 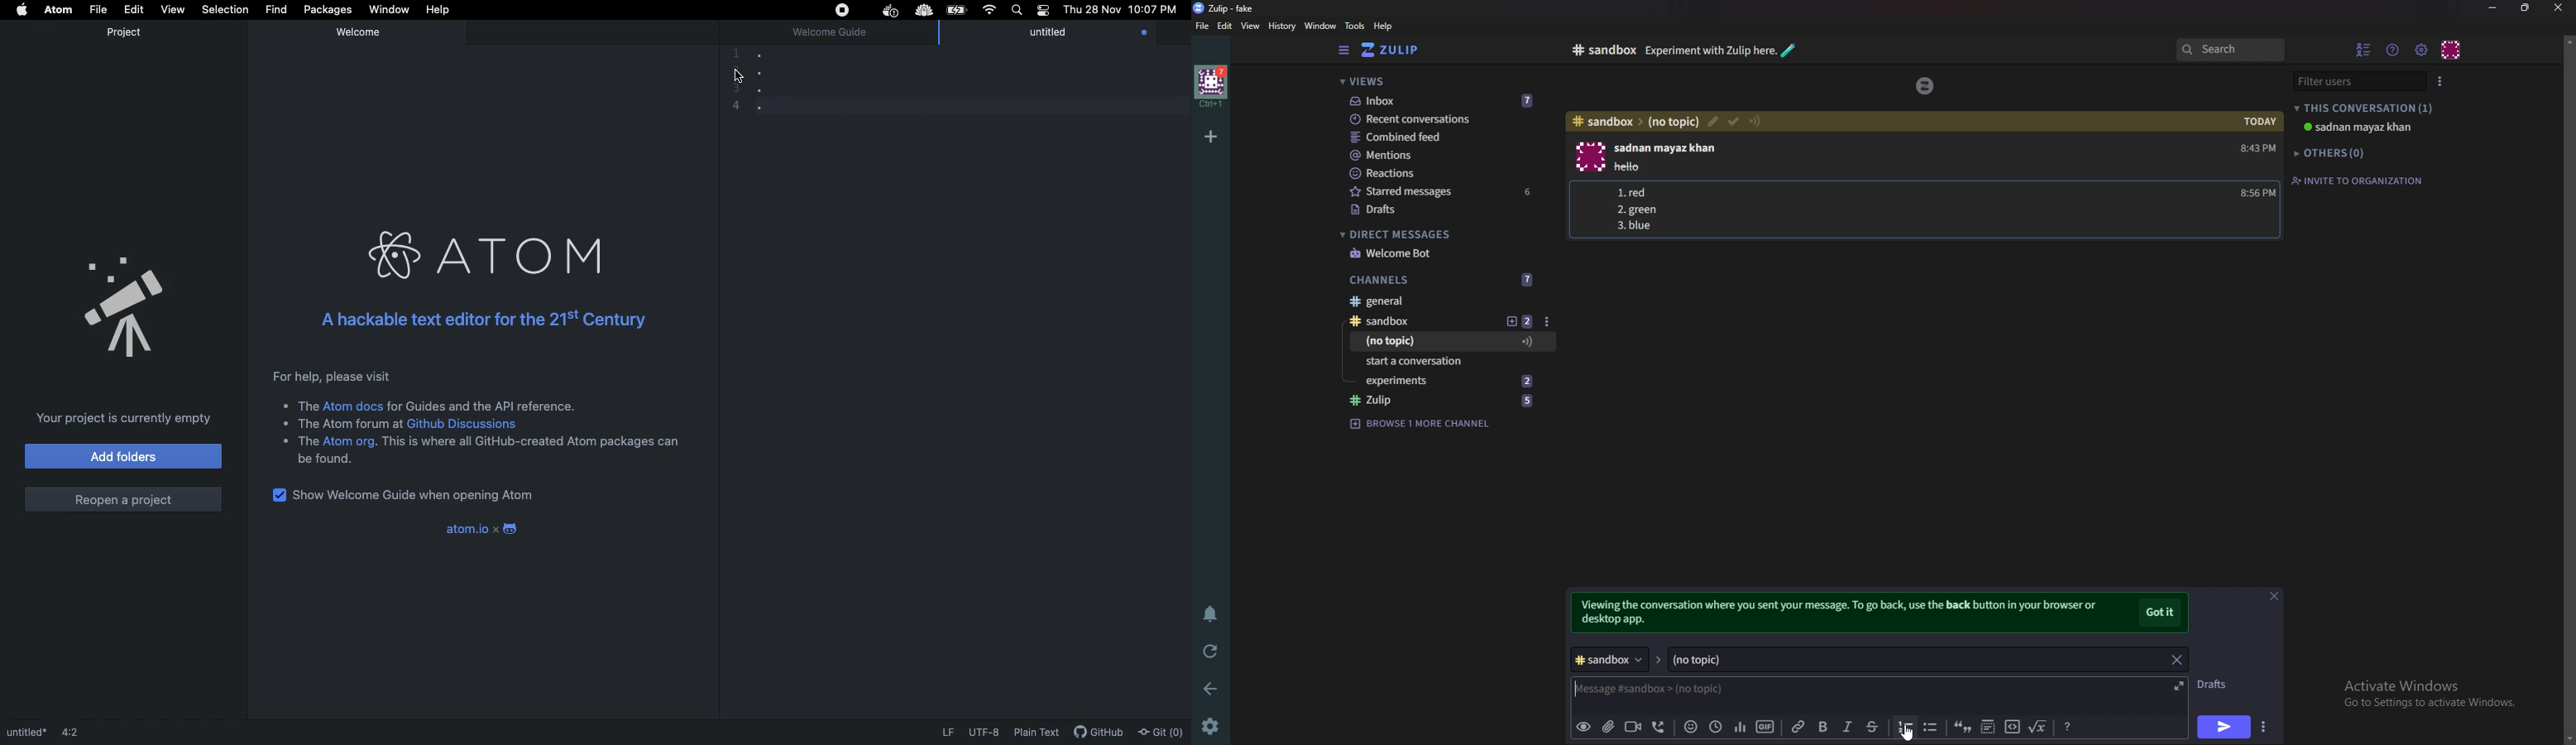 I want to click on add topic, so click(x=1520, y=321).